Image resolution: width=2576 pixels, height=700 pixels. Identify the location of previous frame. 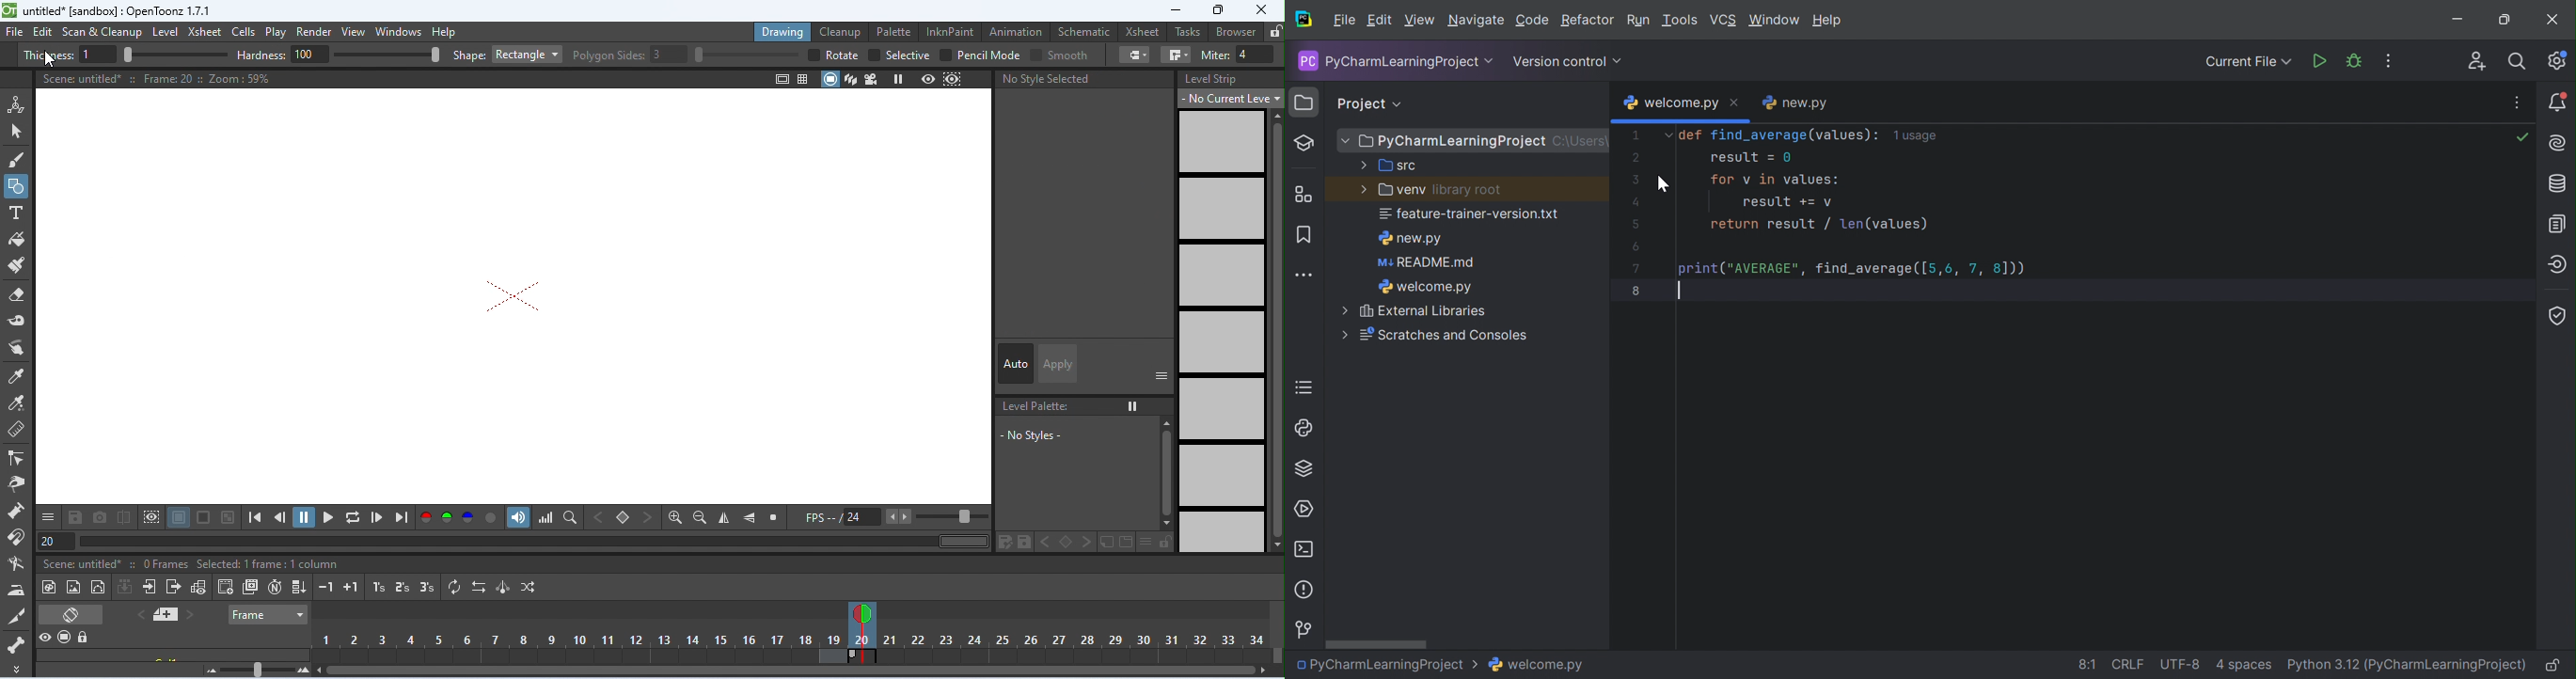
(278, 518).